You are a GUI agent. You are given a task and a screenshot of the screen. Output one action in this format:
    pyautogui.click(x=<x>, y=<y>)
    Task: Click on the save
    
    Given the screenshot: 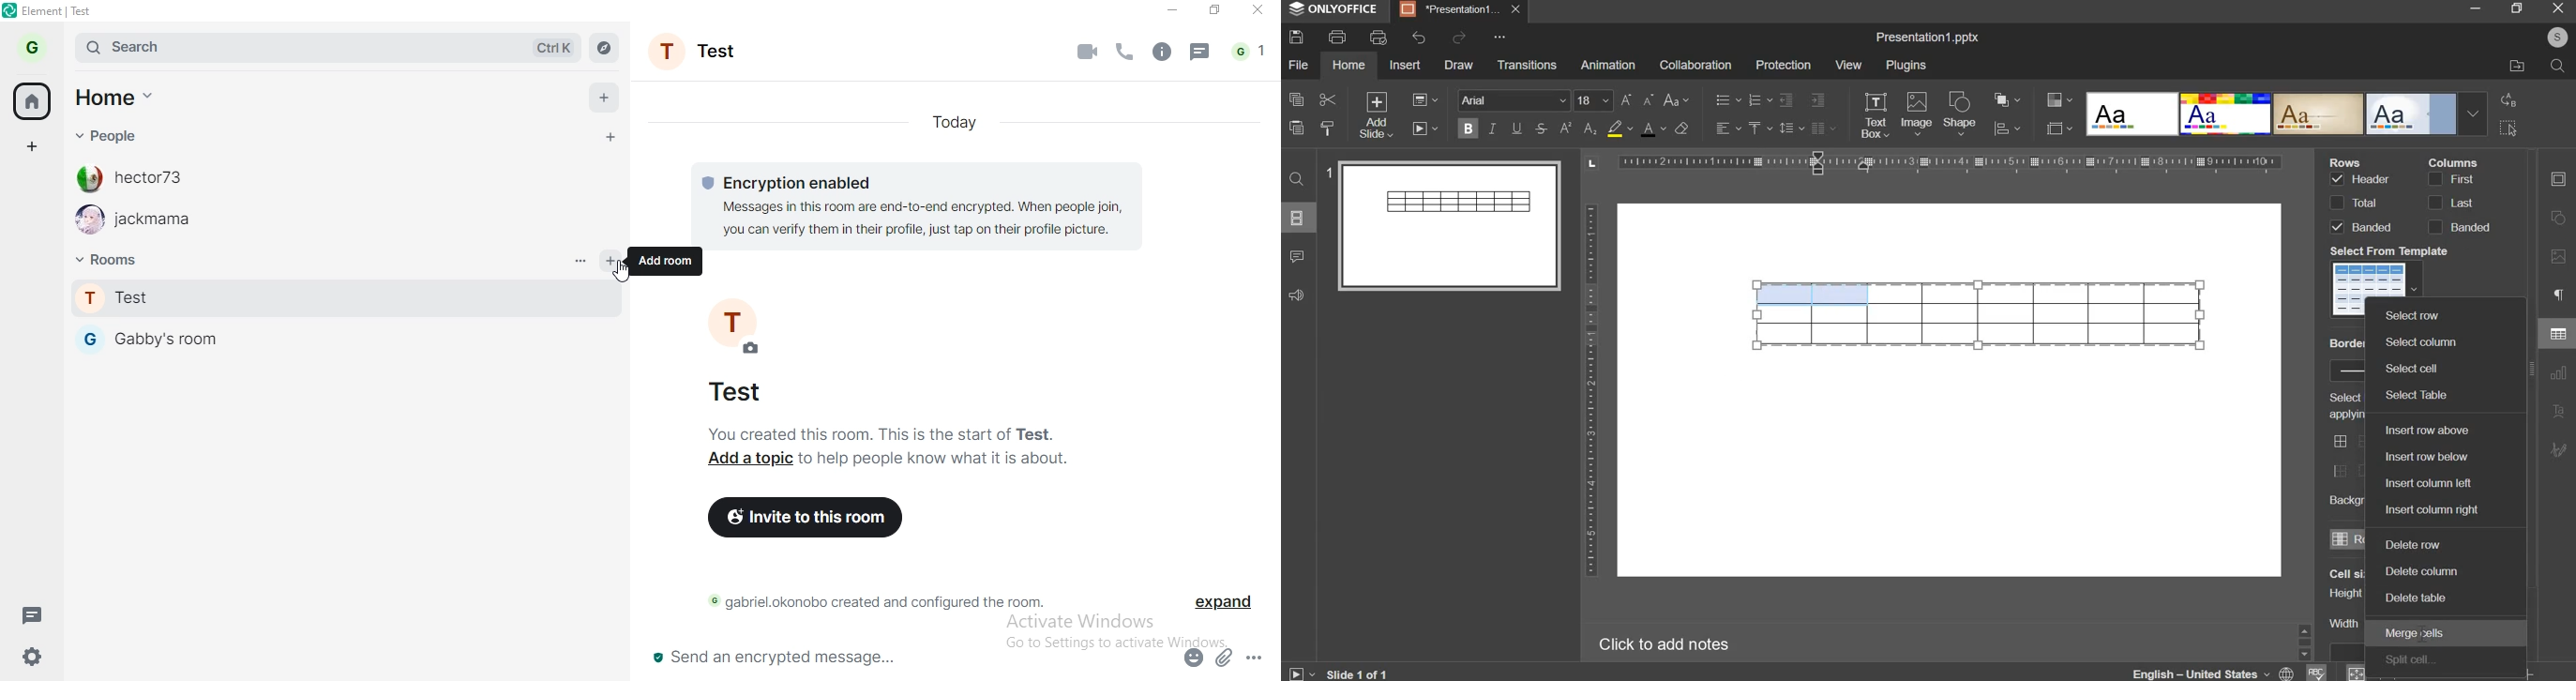 What is the action you would take?
    pyautogui.click(x=1296, y=37)
    